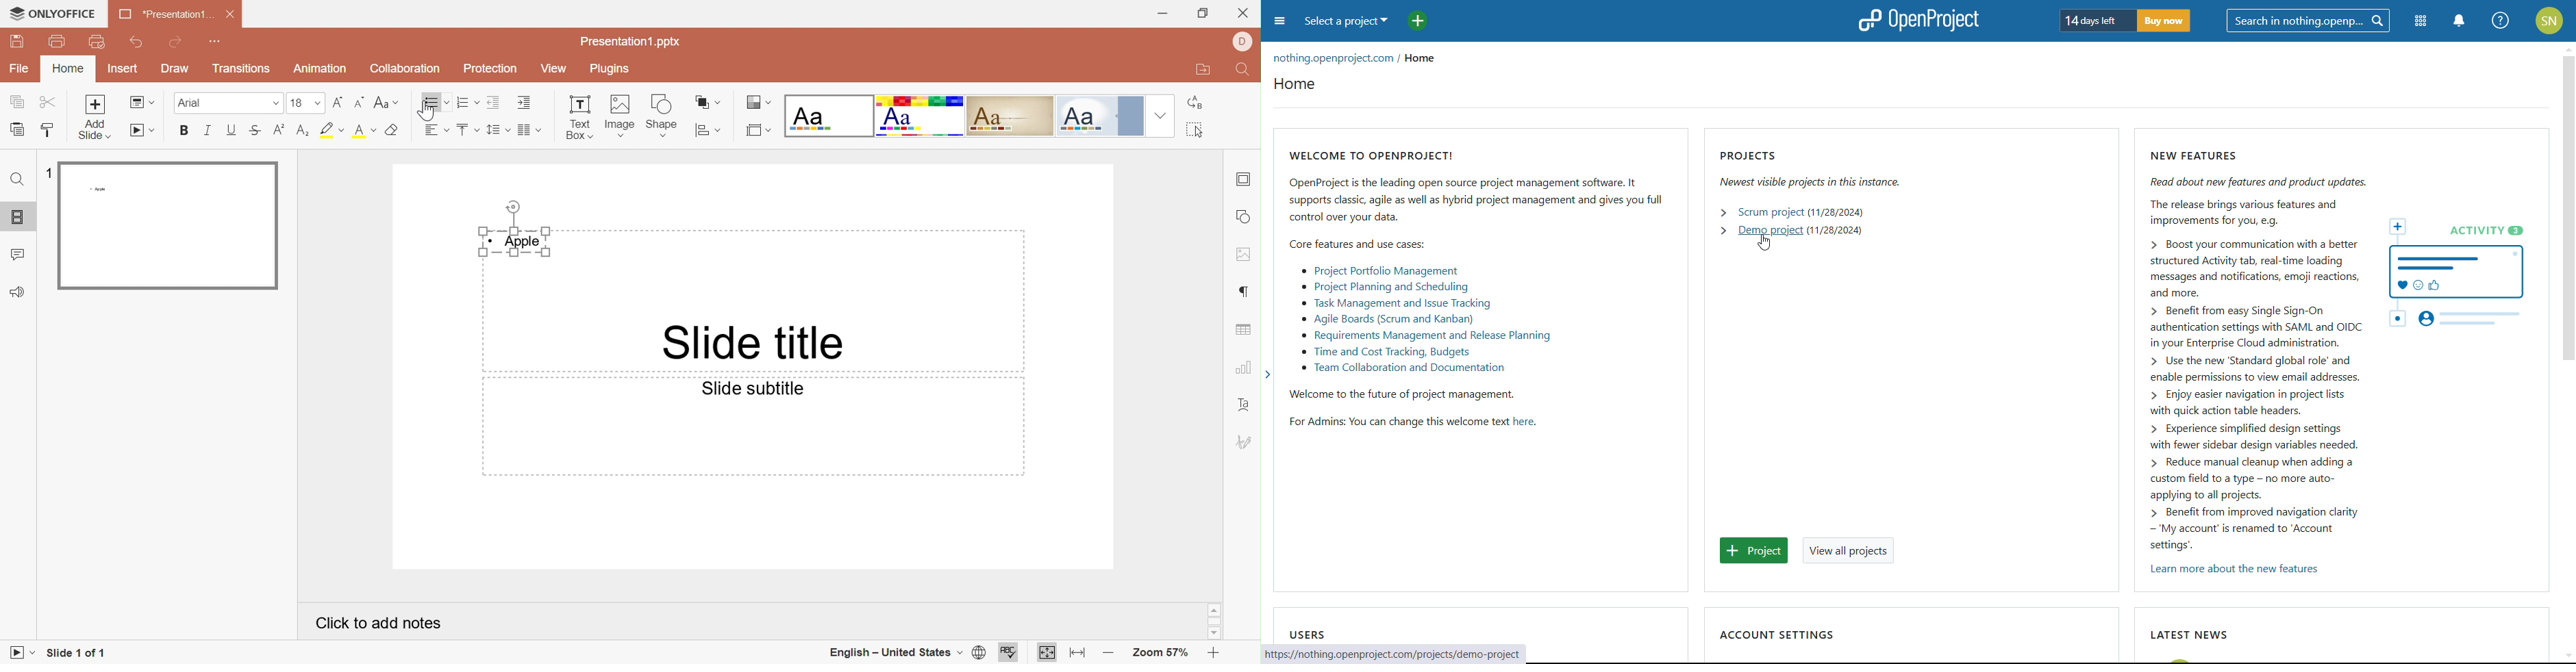 The height and width of the screenshot is (672, 2576). I want to click on Change slide layout, so click(142, 103).